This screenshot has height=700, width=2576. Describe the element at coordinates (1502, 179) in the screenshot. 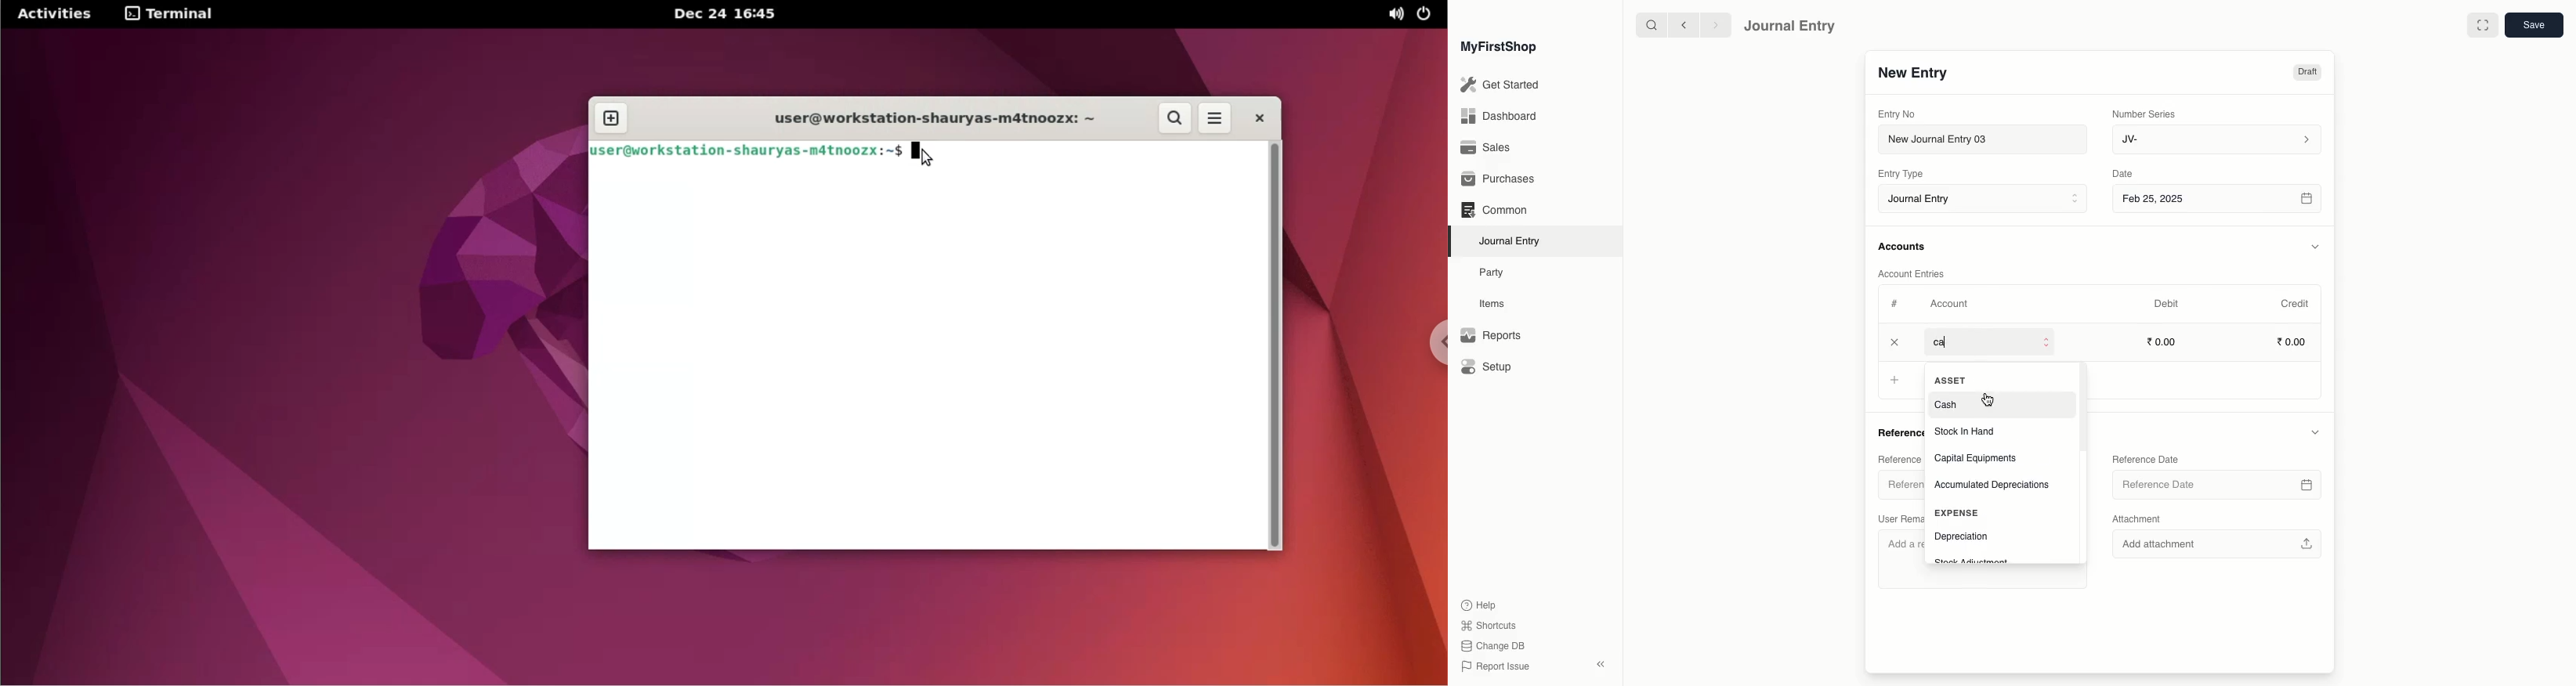

I see `Purchases` at that location.